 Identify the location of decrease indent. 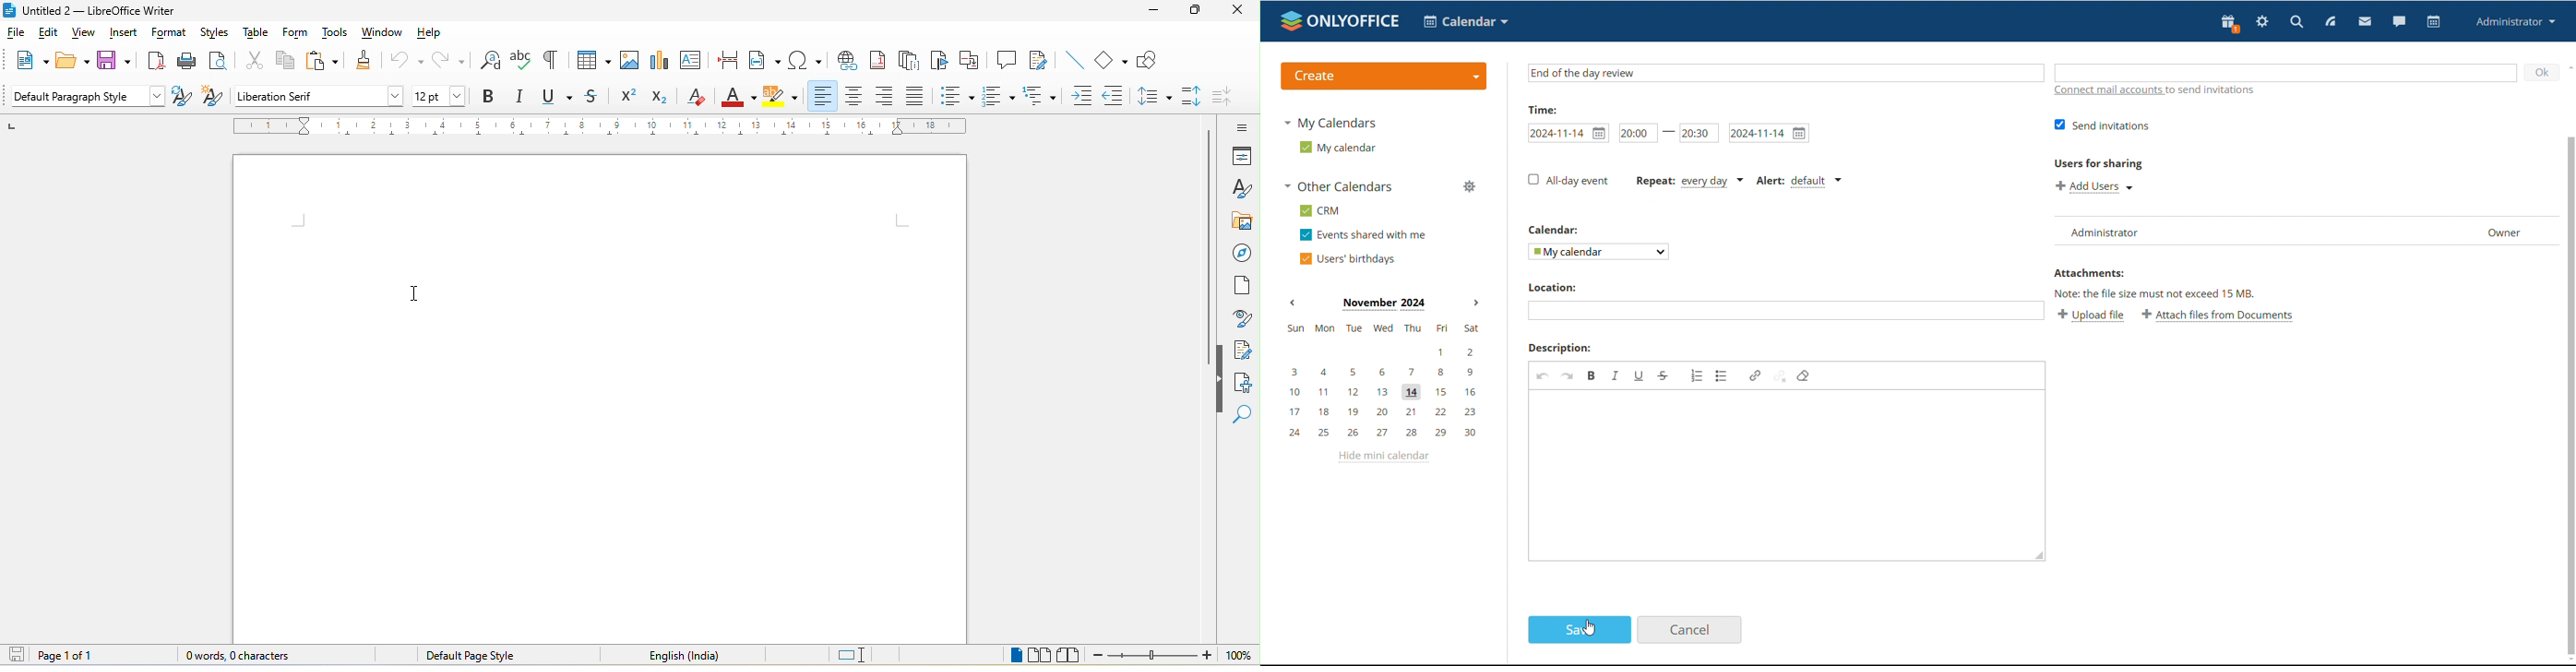
(1116, 96).